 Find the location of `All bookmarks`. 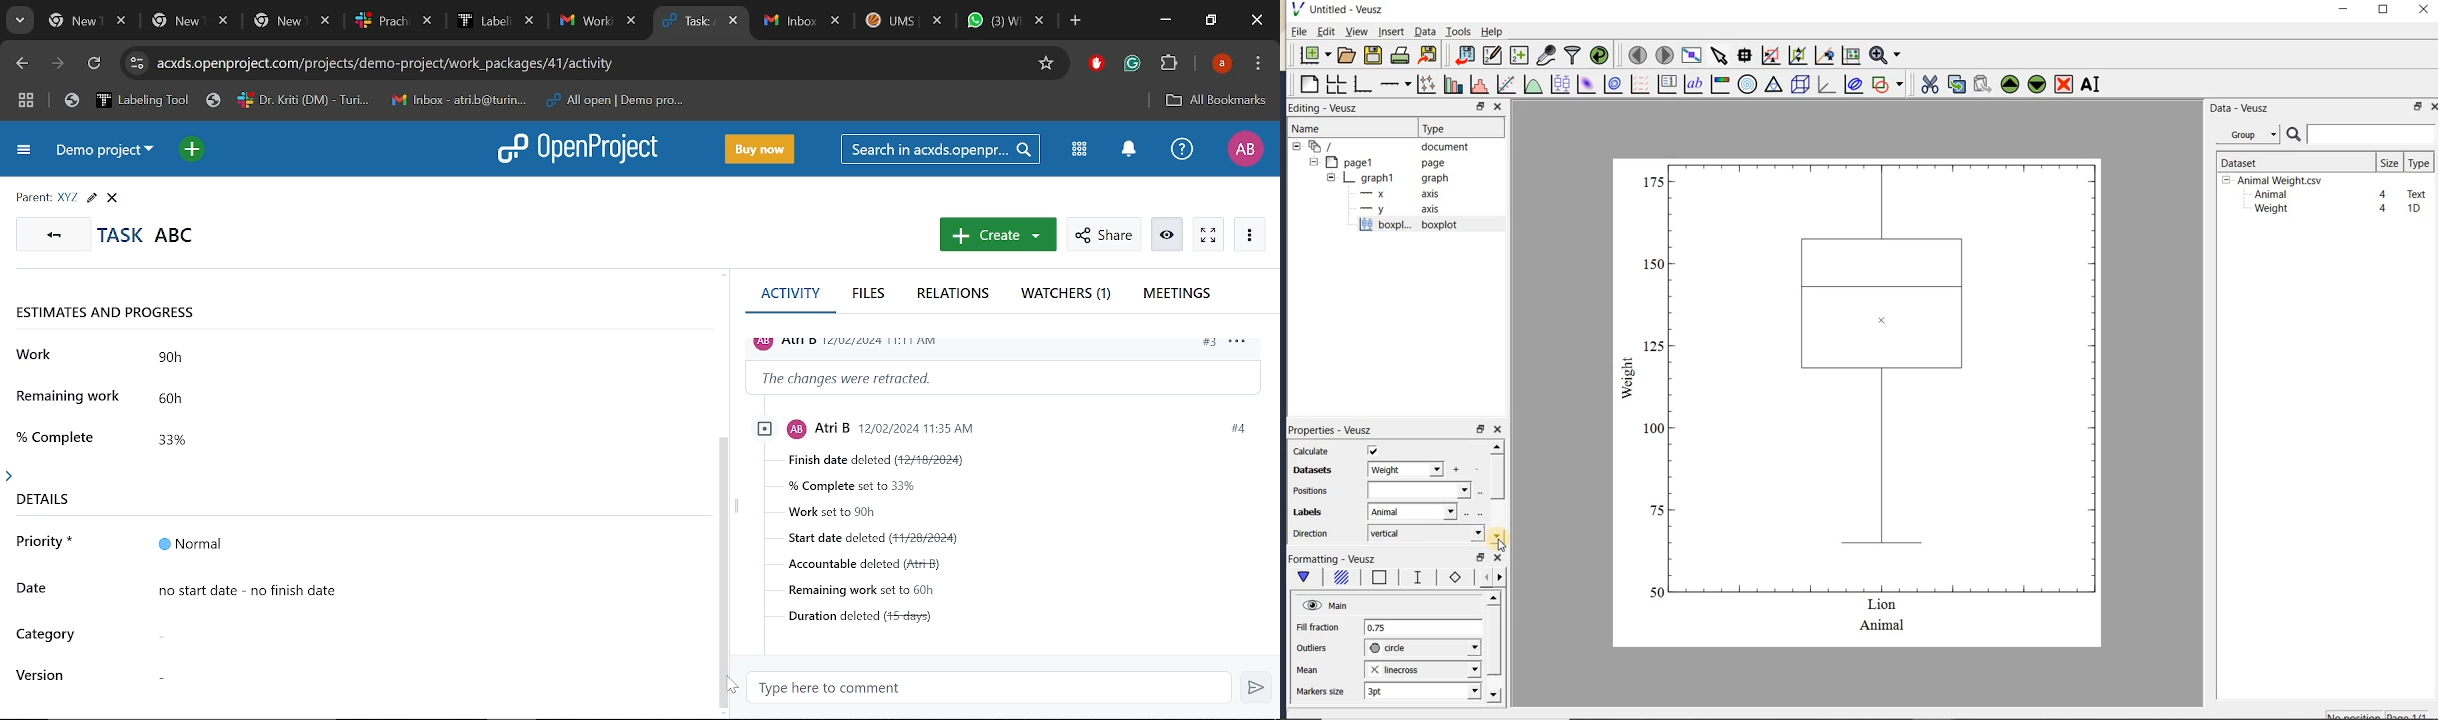

All bookmarks is located at coordinates (1215, 101).